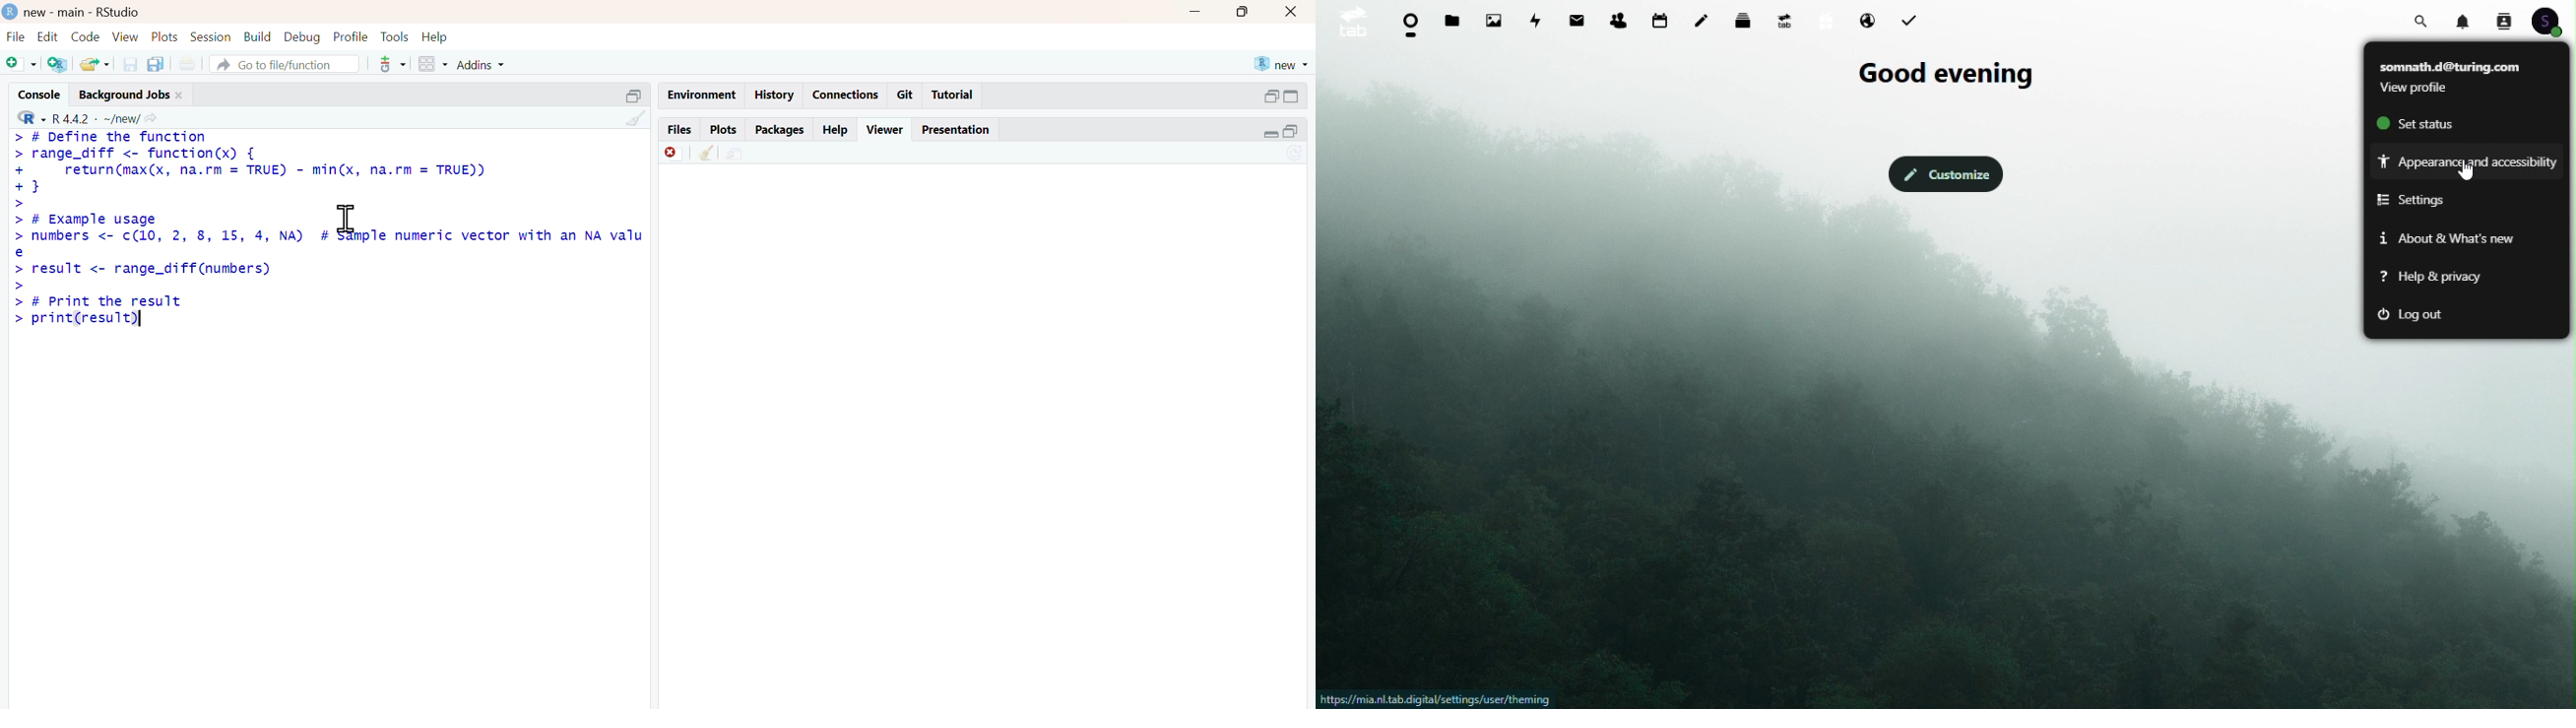 The image size is (2576, 728). I want to click on profile, so click(352, 38).